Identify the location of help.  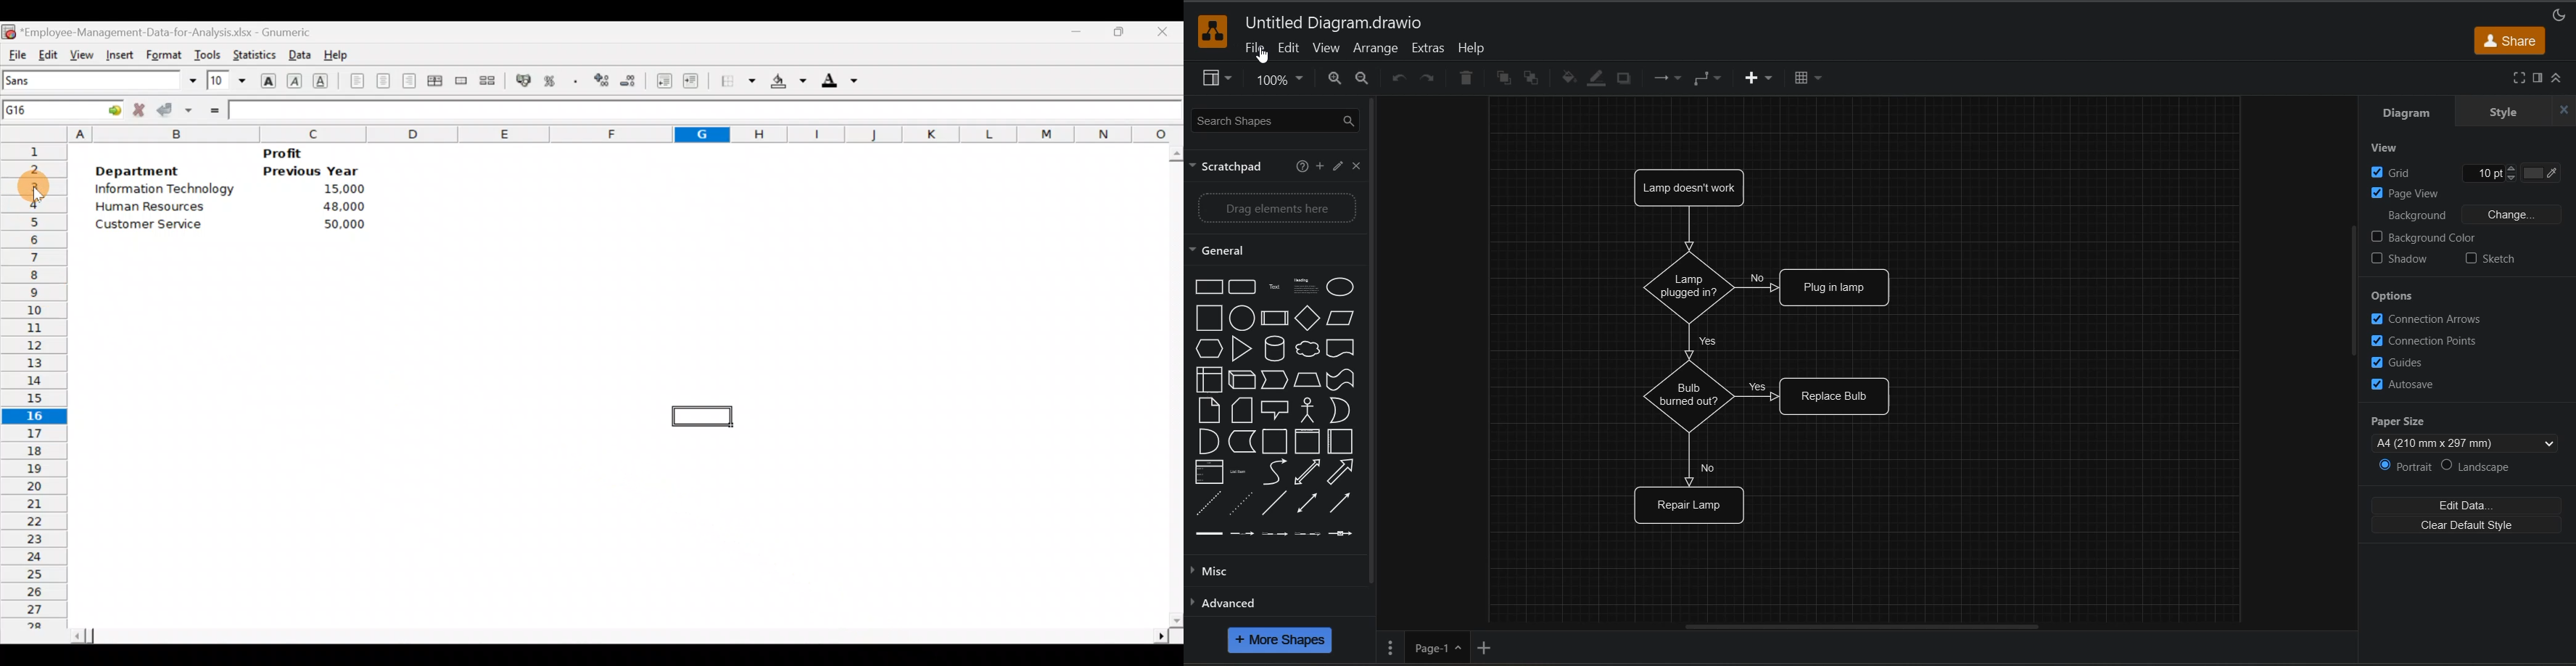
(1300, 166).